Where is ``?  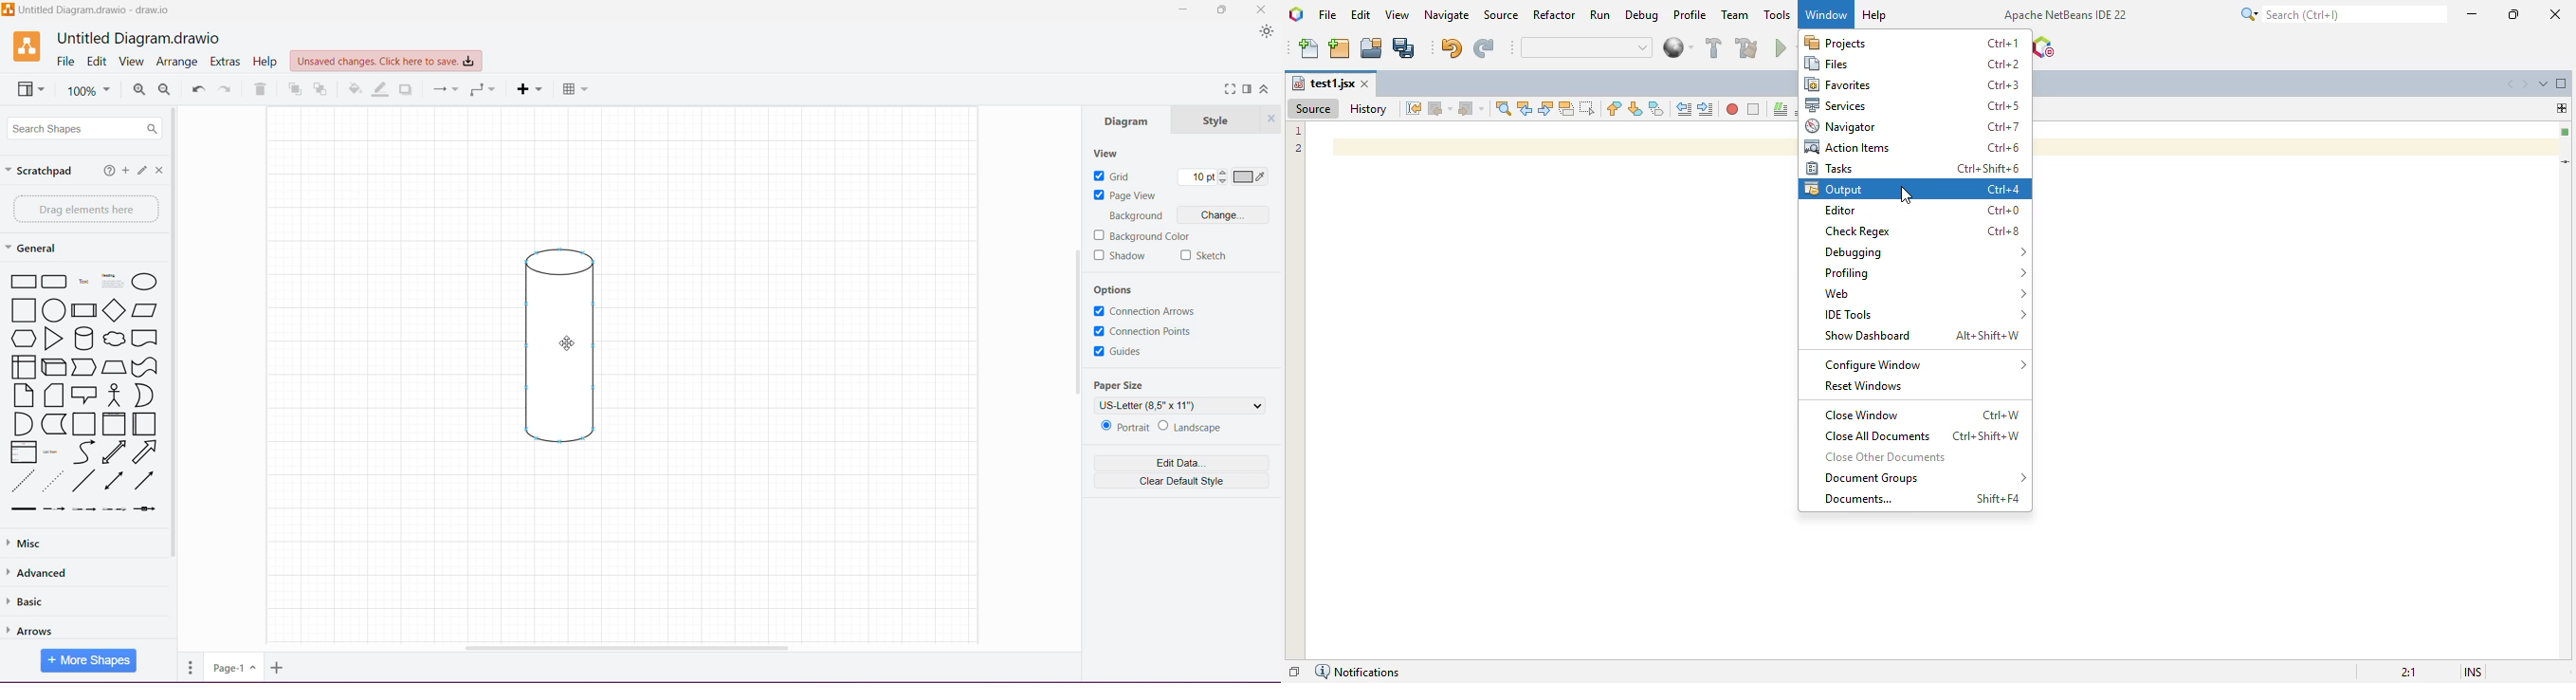
 is located at coordinates (530, 90).